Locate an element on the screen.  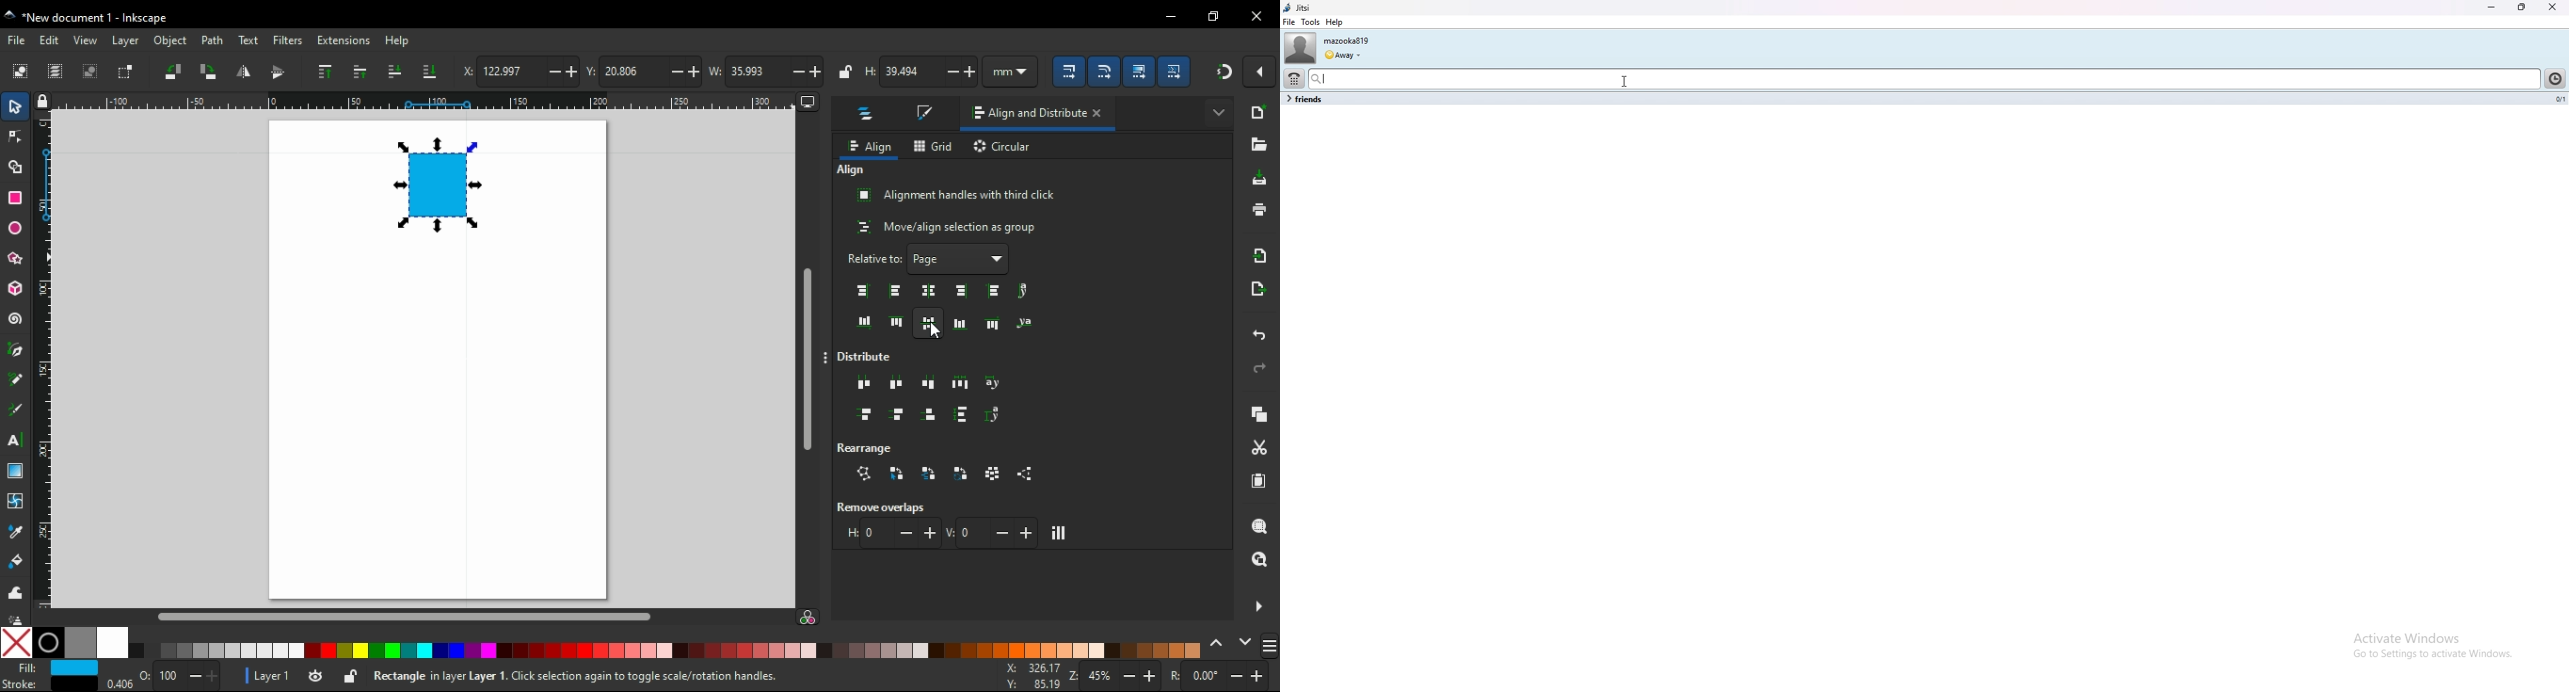
deselect is located at coordinates (93, 71).